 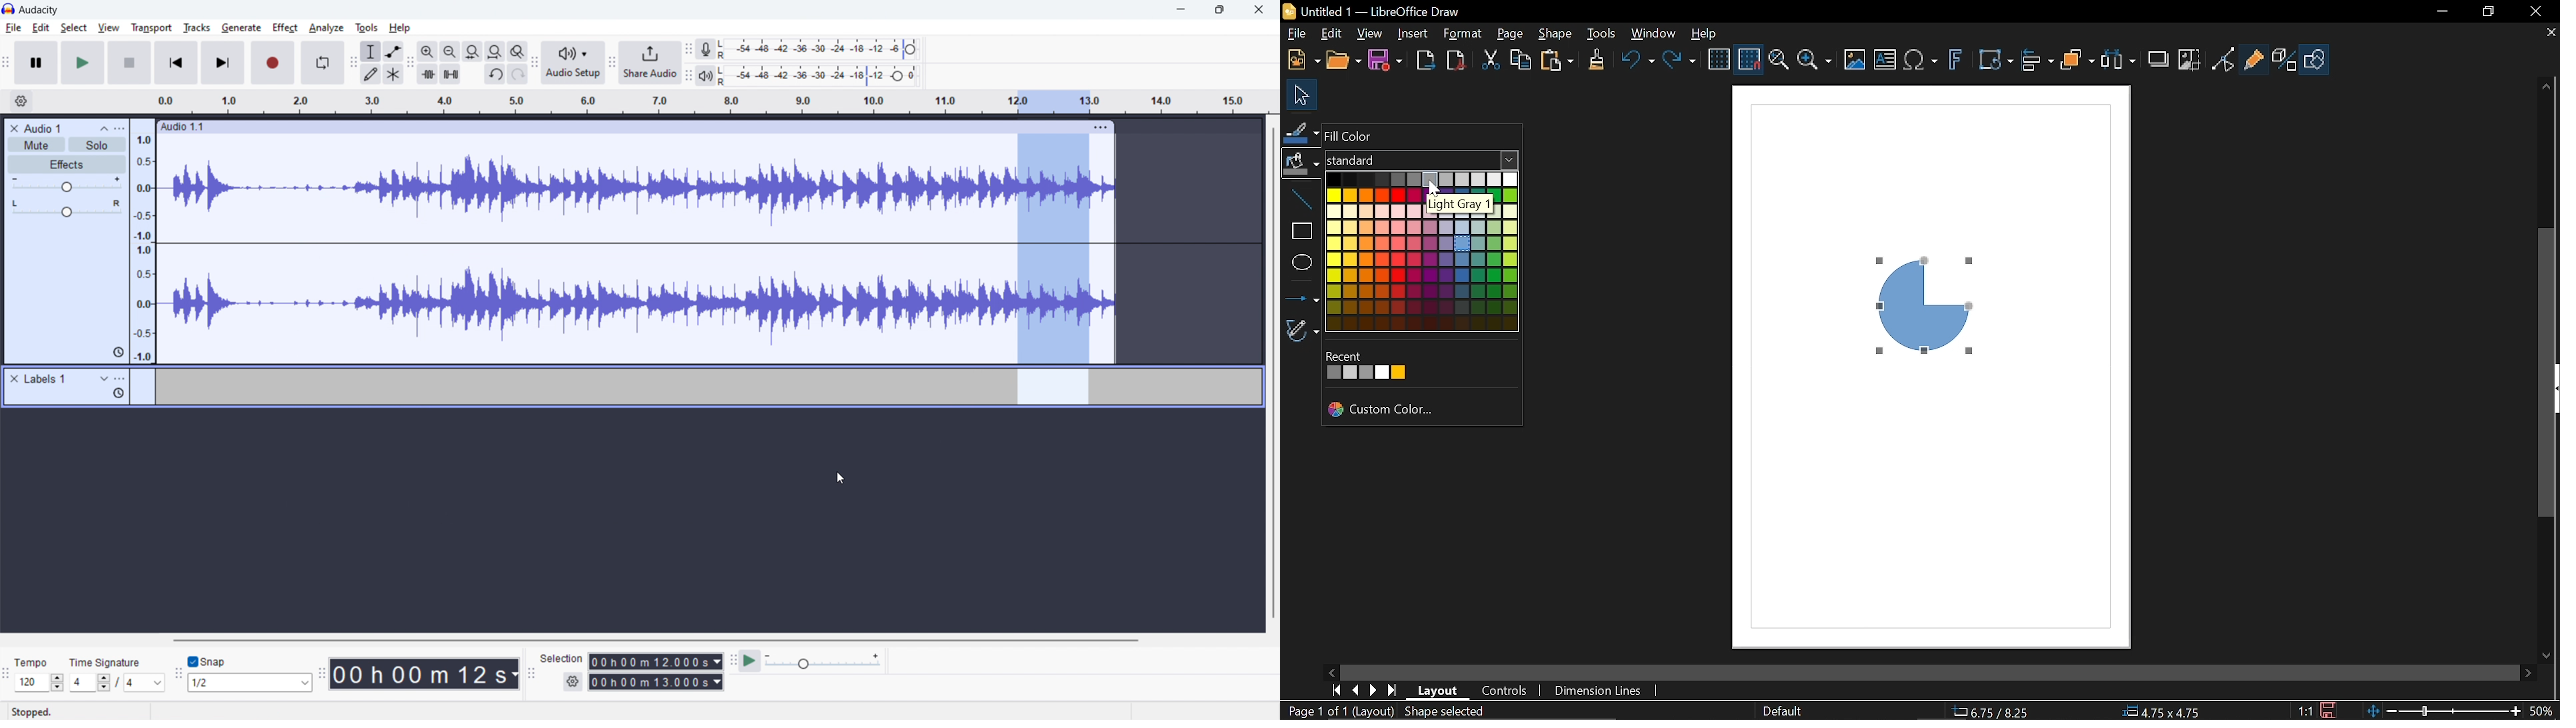 I want to click on selection, so click(x=561, y=659).